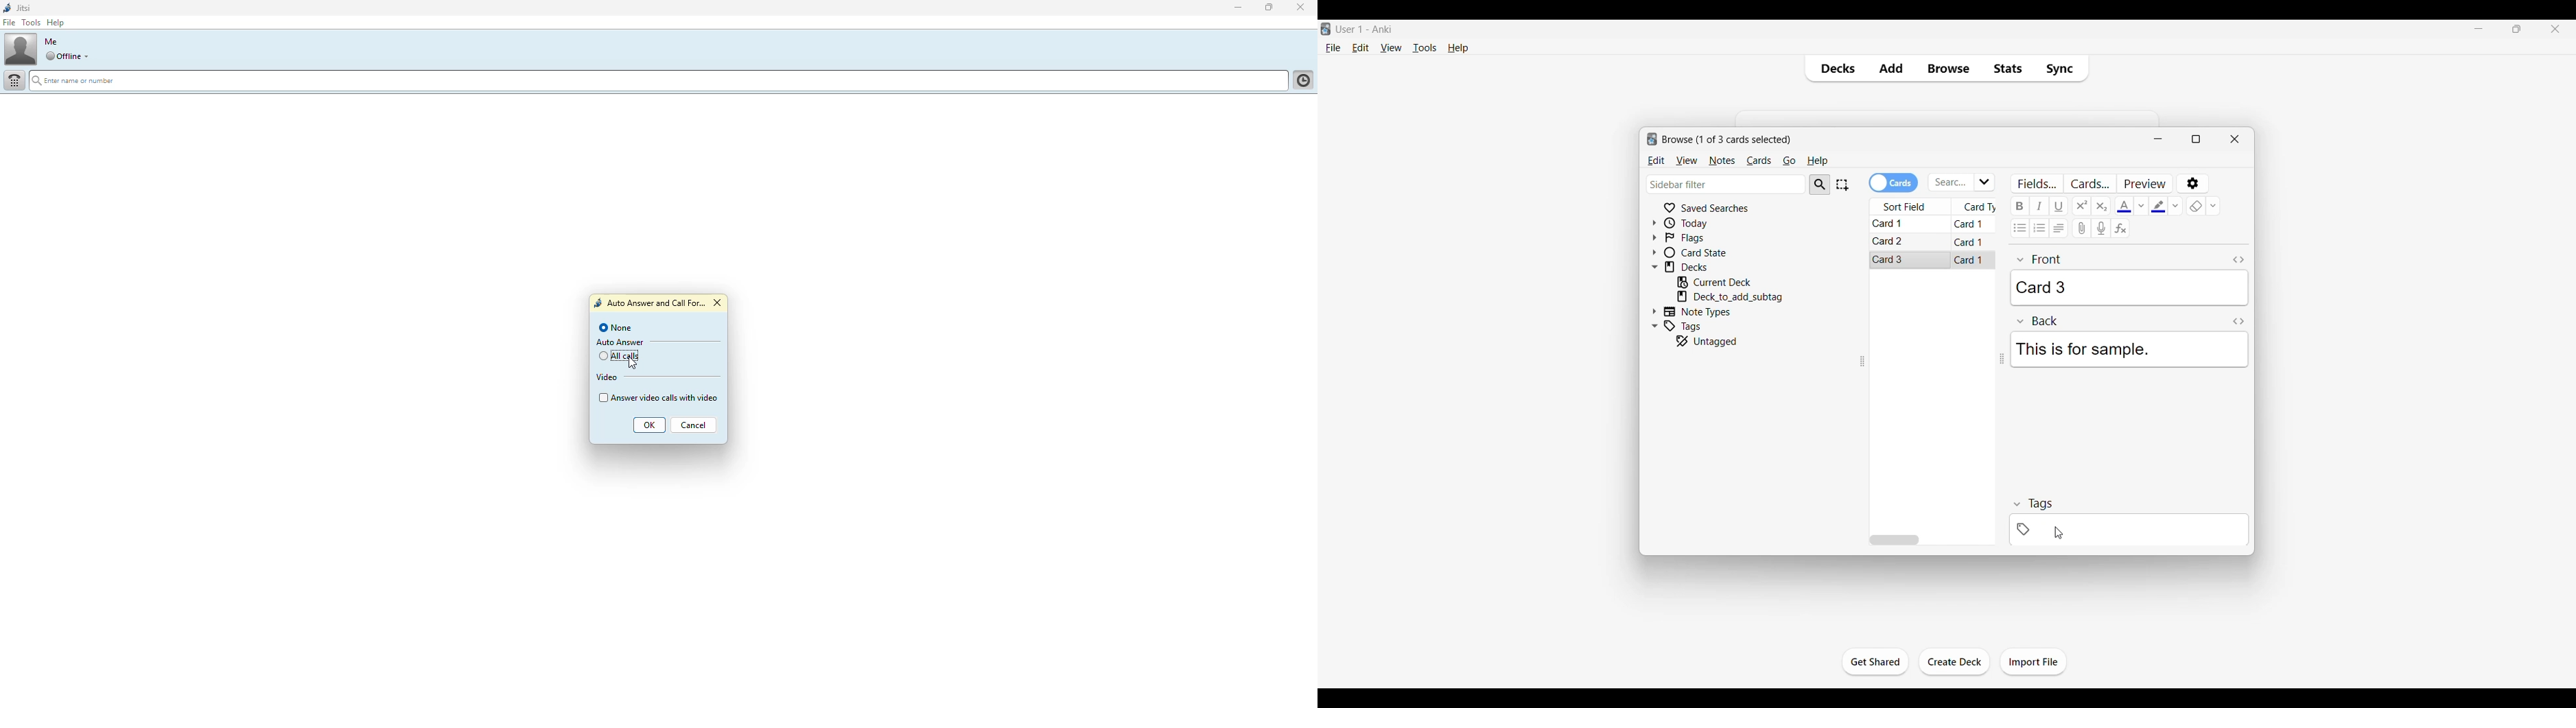  I want to click on maximize, so click(1266, 9).